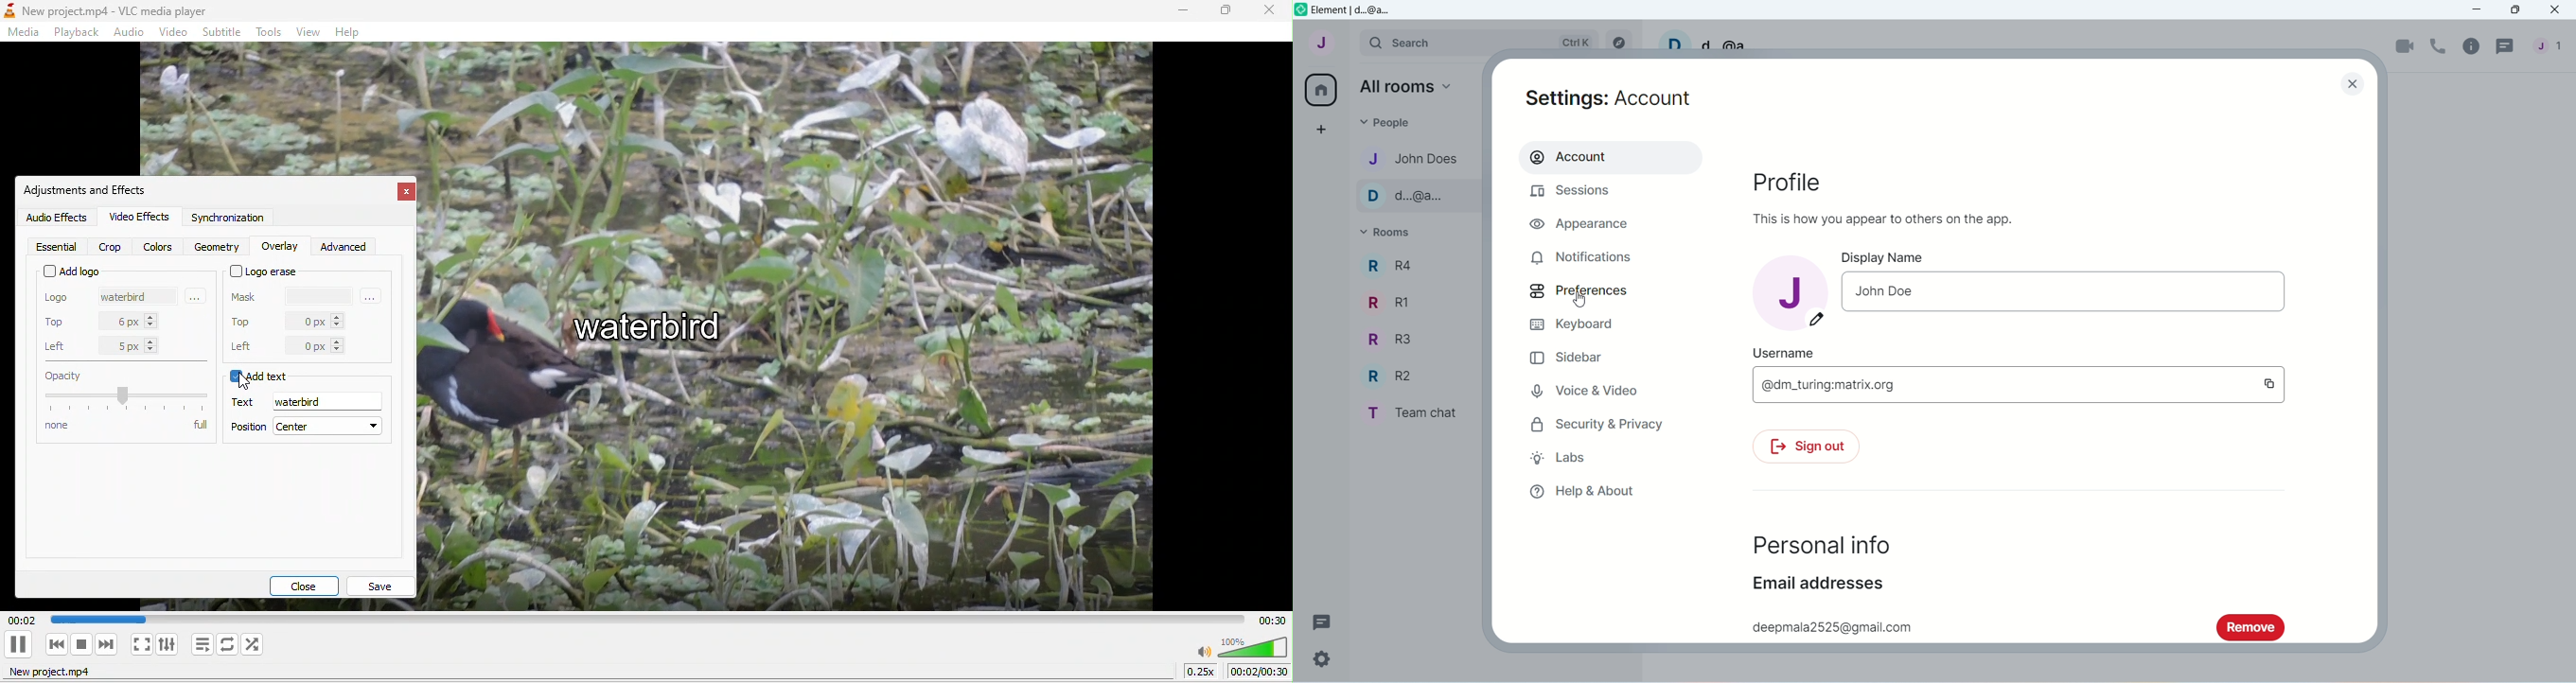 Image resolution: width=2576 pixels, height=700 pixels. Describe the element at coordinates (2519, 9) in the screenshot. I see `Maximize` at that location.